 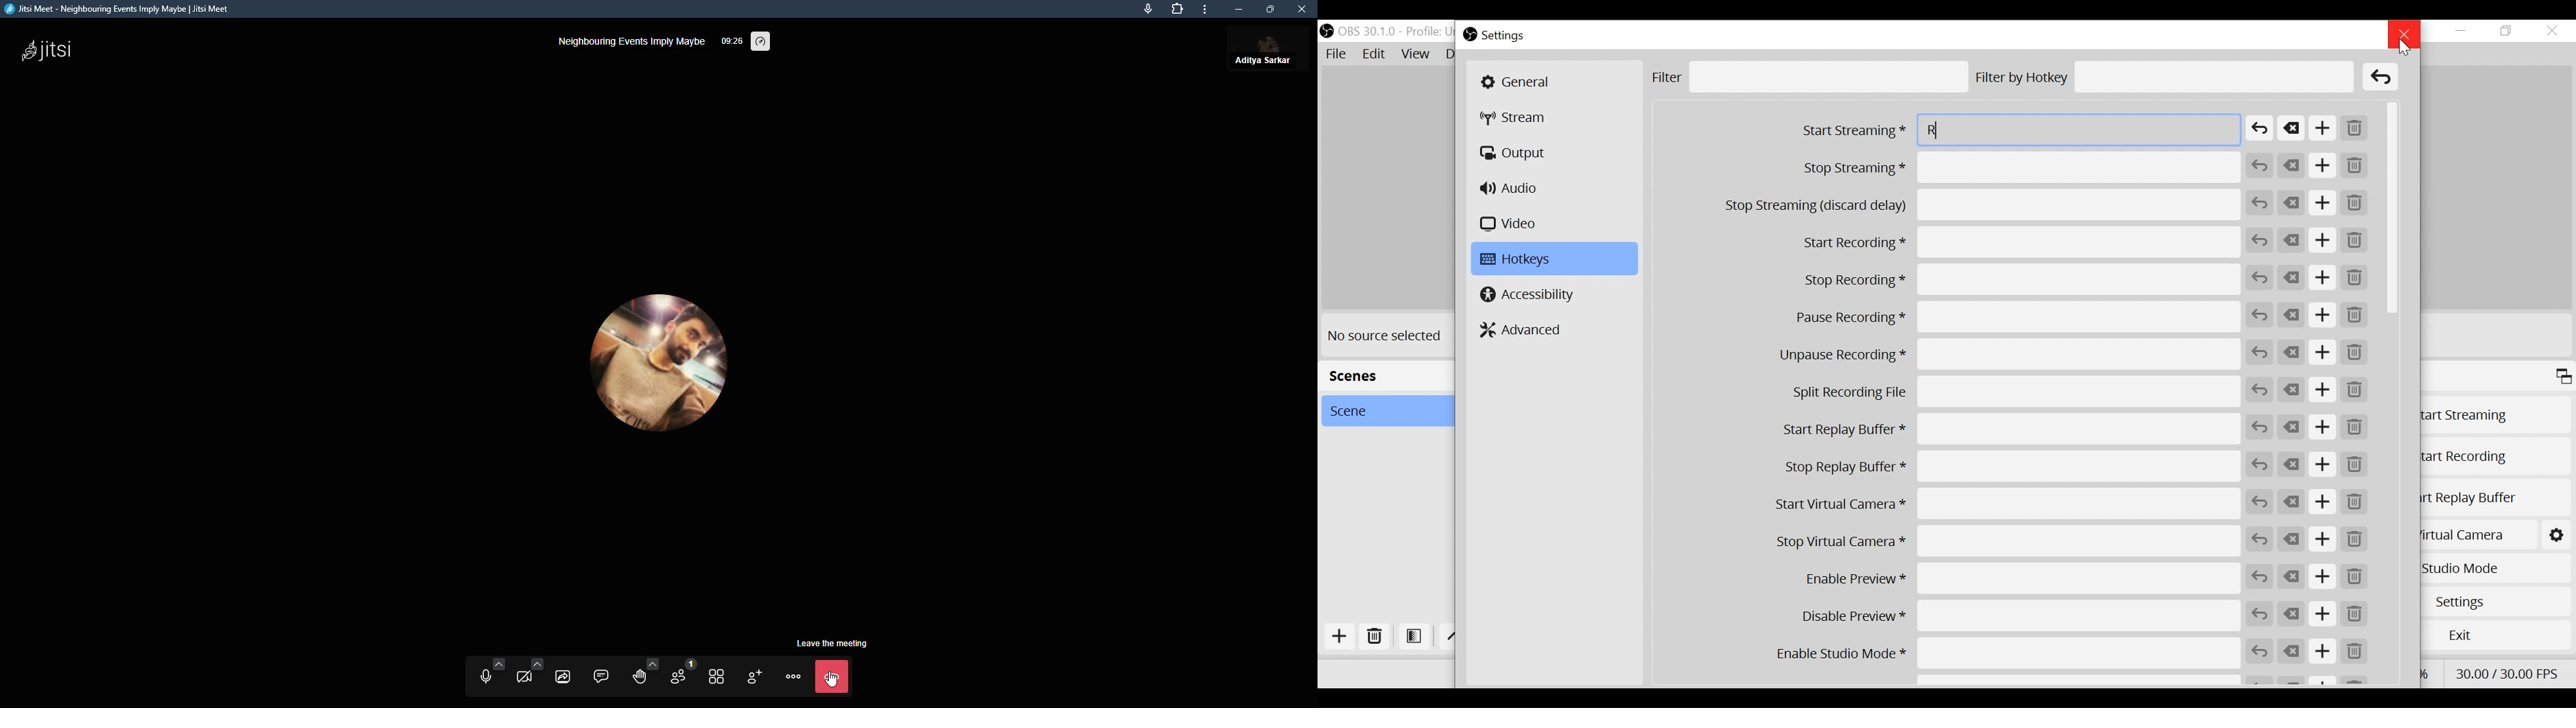 I want to click on Filter by Hotkey, so click(x=2165, y=77).